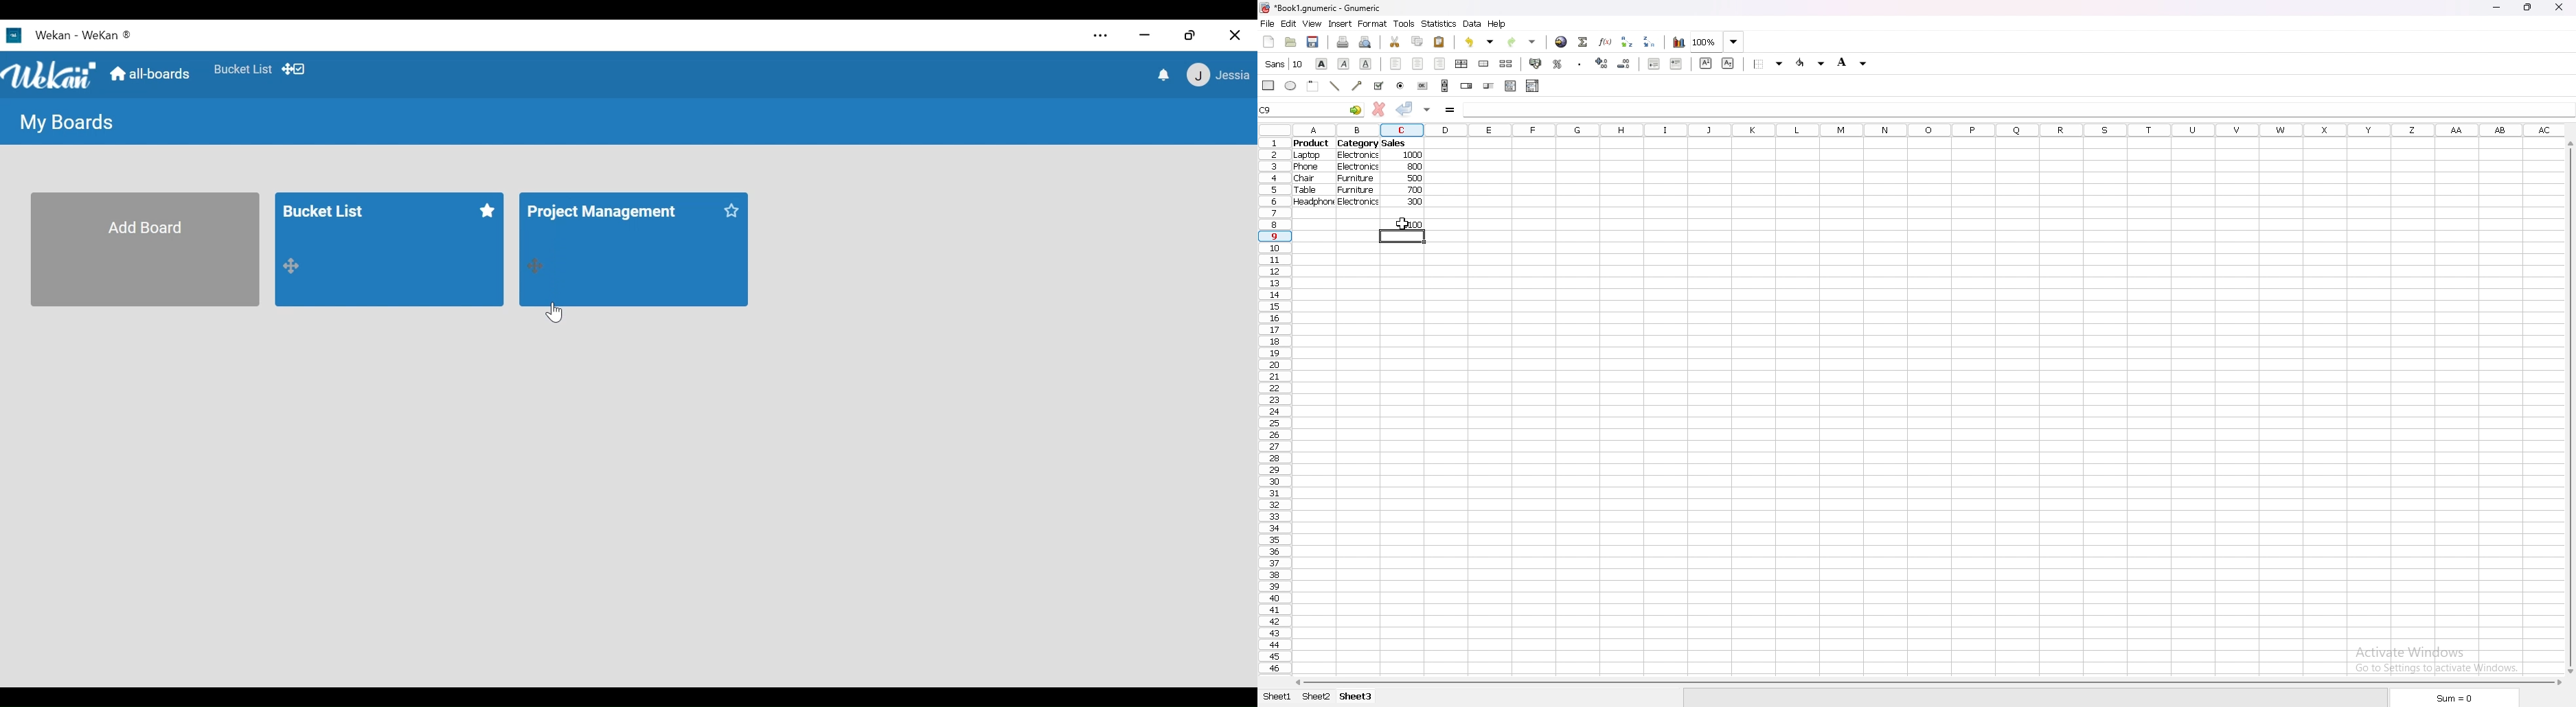 The image size is (2576, 728). I want to click on split merged cells, so click(1507, 64).